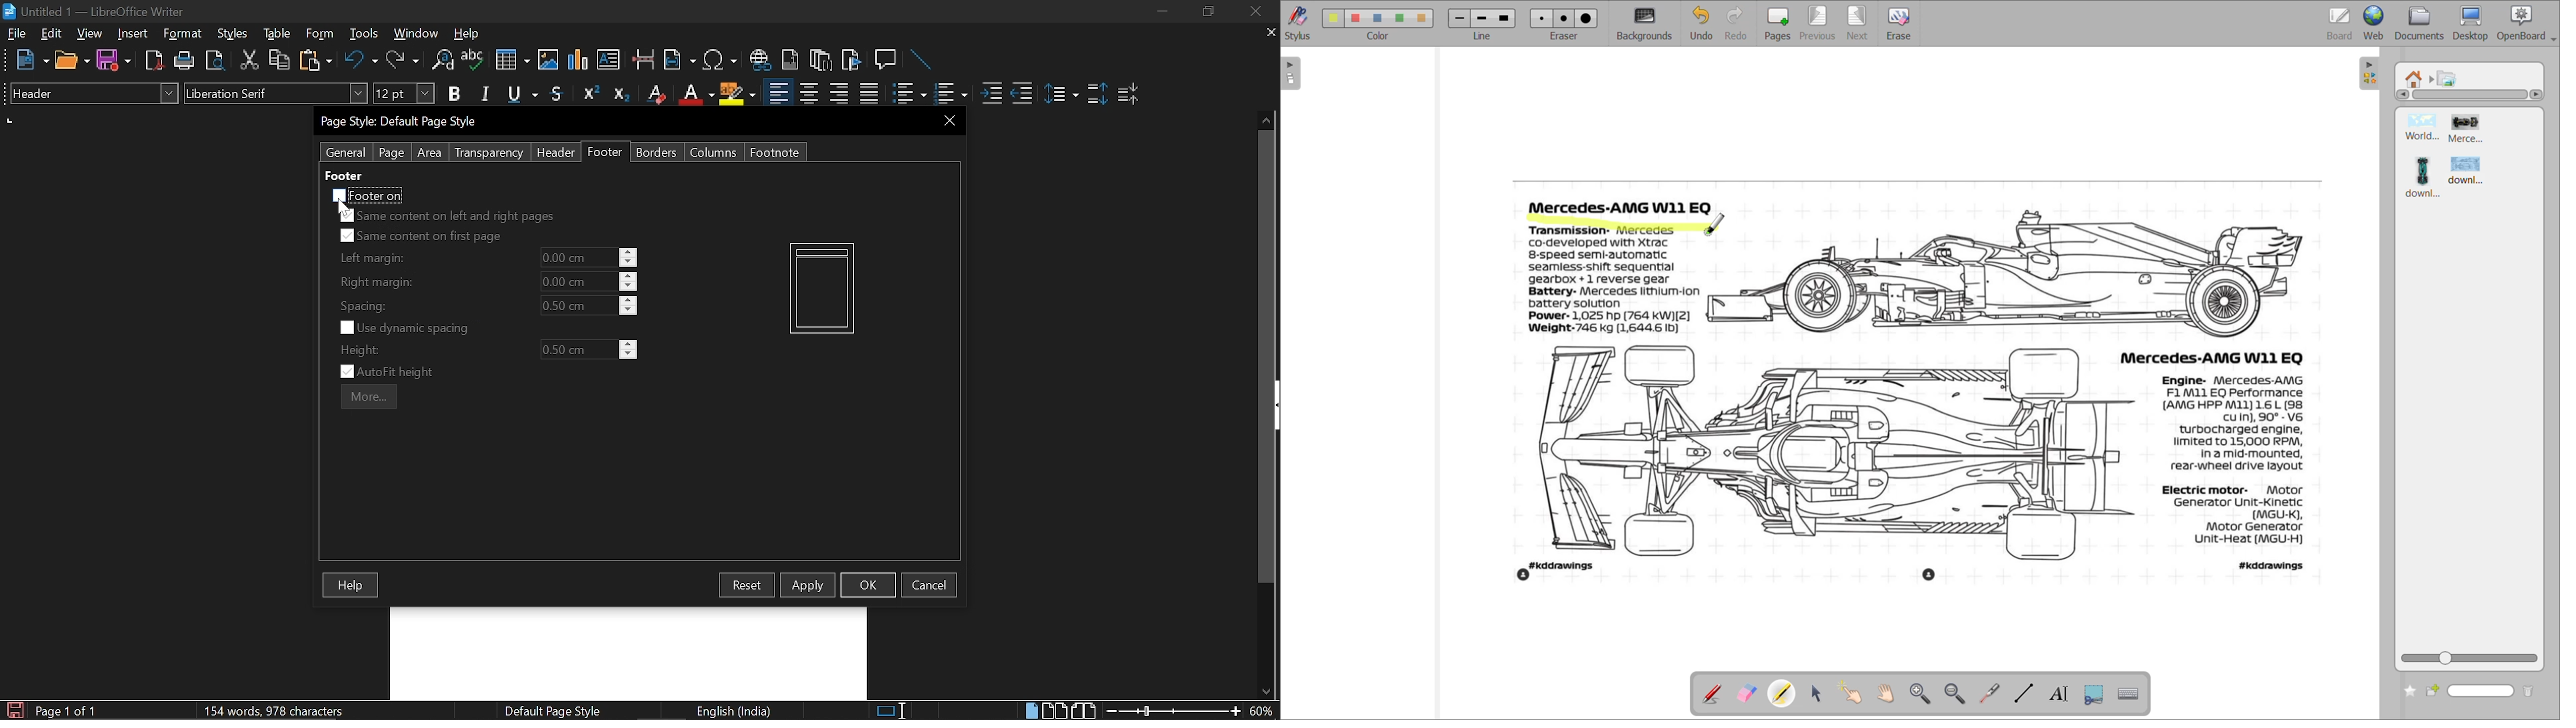 The height and width of the screenshot is (728, 2576). What do you see at coordinates (629, 263) in the screenshot?
I see `decrease left margin` at bounding box center [629, 263].